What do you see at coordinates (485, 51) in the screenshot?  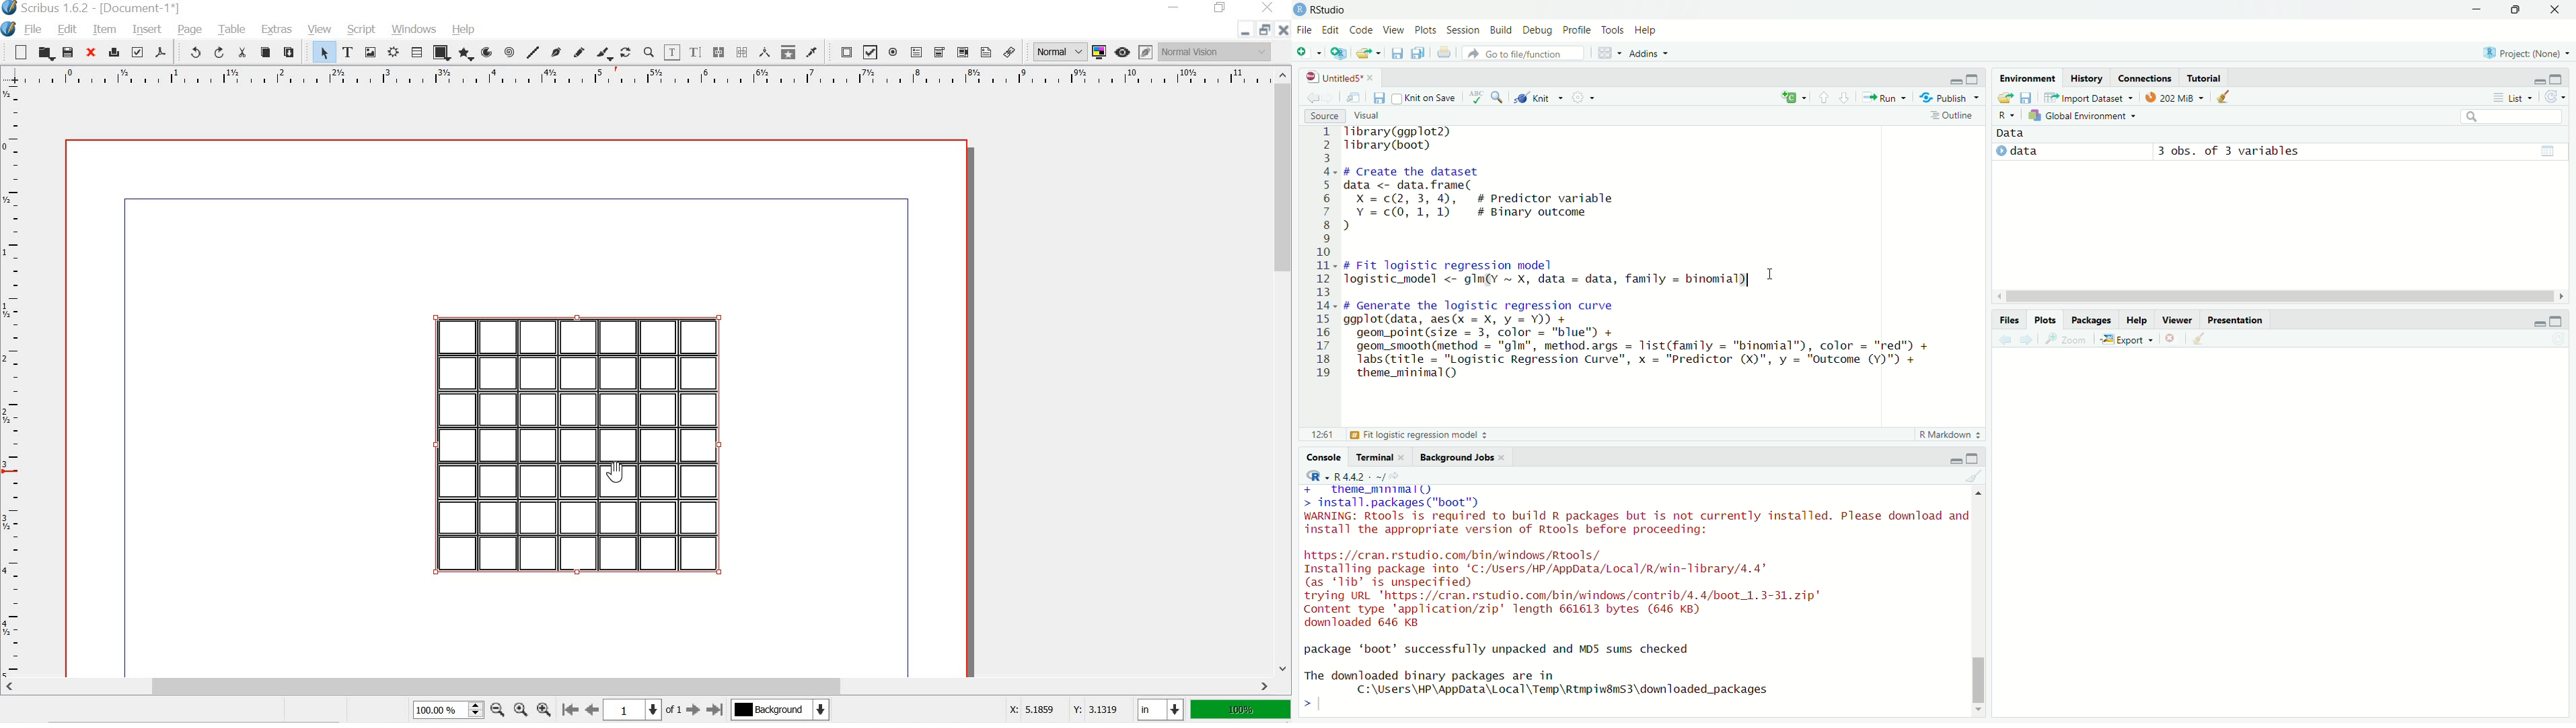 I see `arc` at bounding box center [485, 51].